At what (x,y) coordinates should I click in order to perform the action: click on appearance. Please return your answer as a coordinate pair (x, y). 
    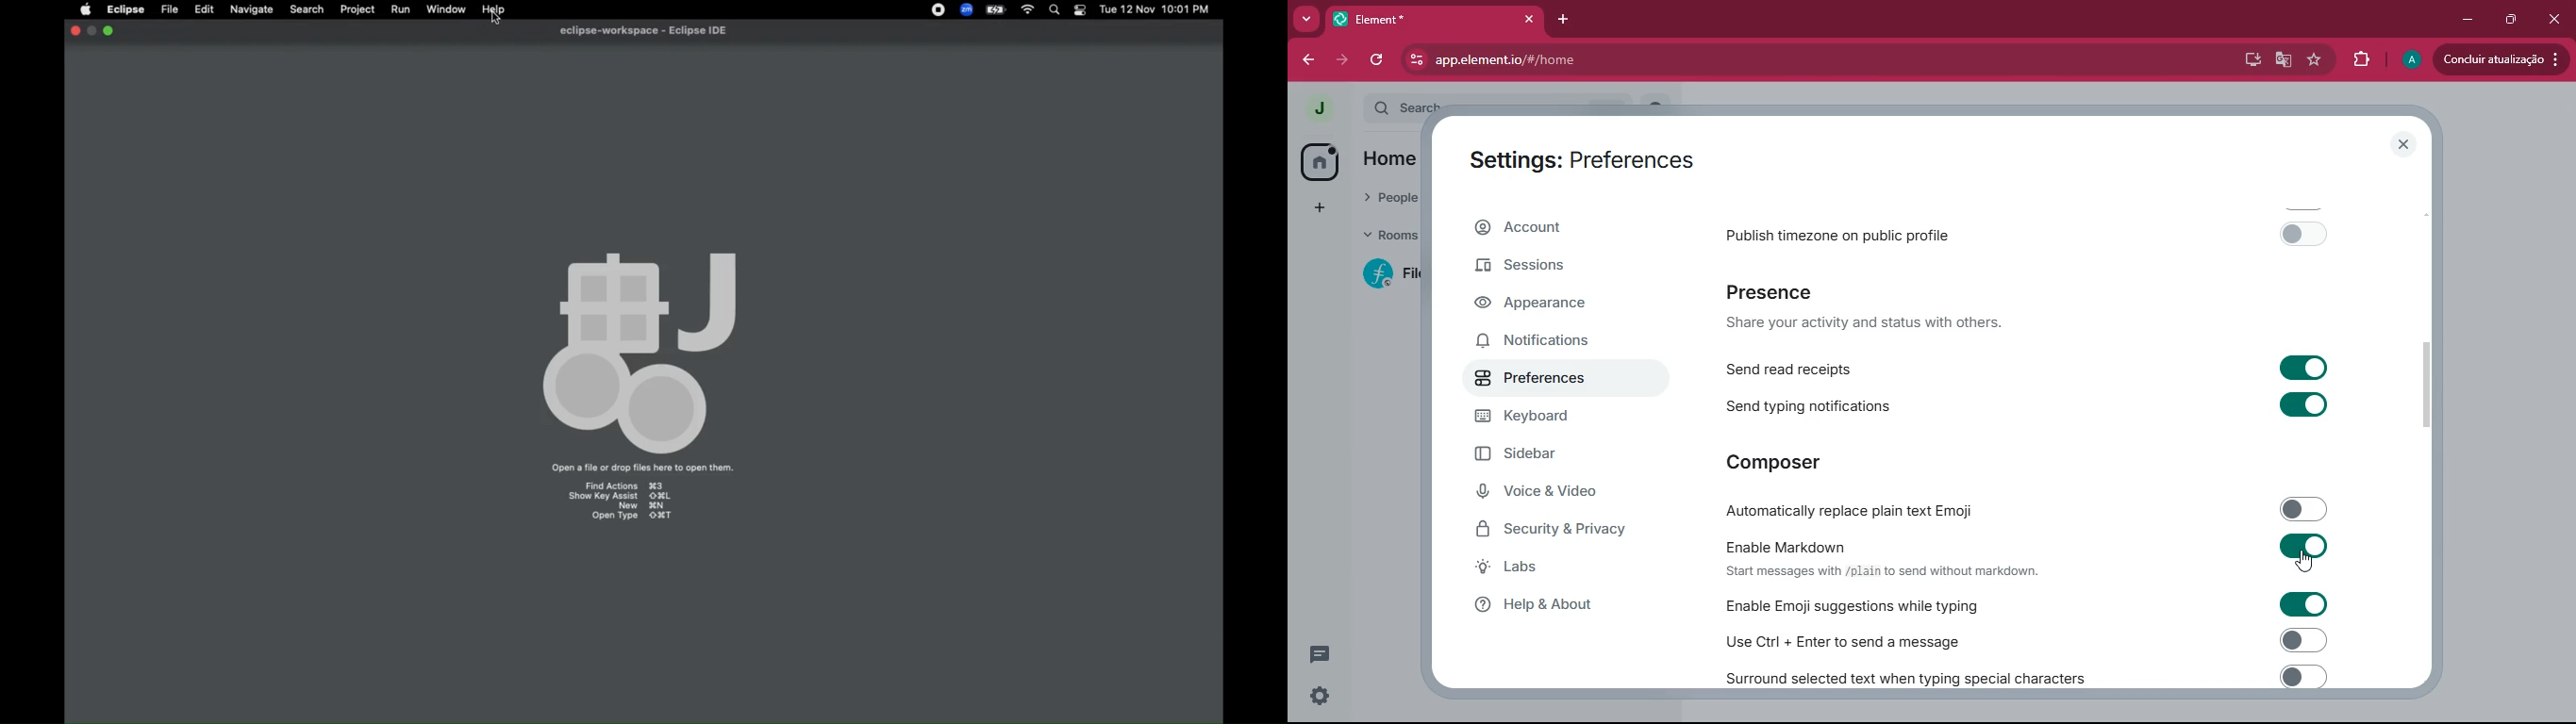
    Looking at the image, I should click on (1542, 304).